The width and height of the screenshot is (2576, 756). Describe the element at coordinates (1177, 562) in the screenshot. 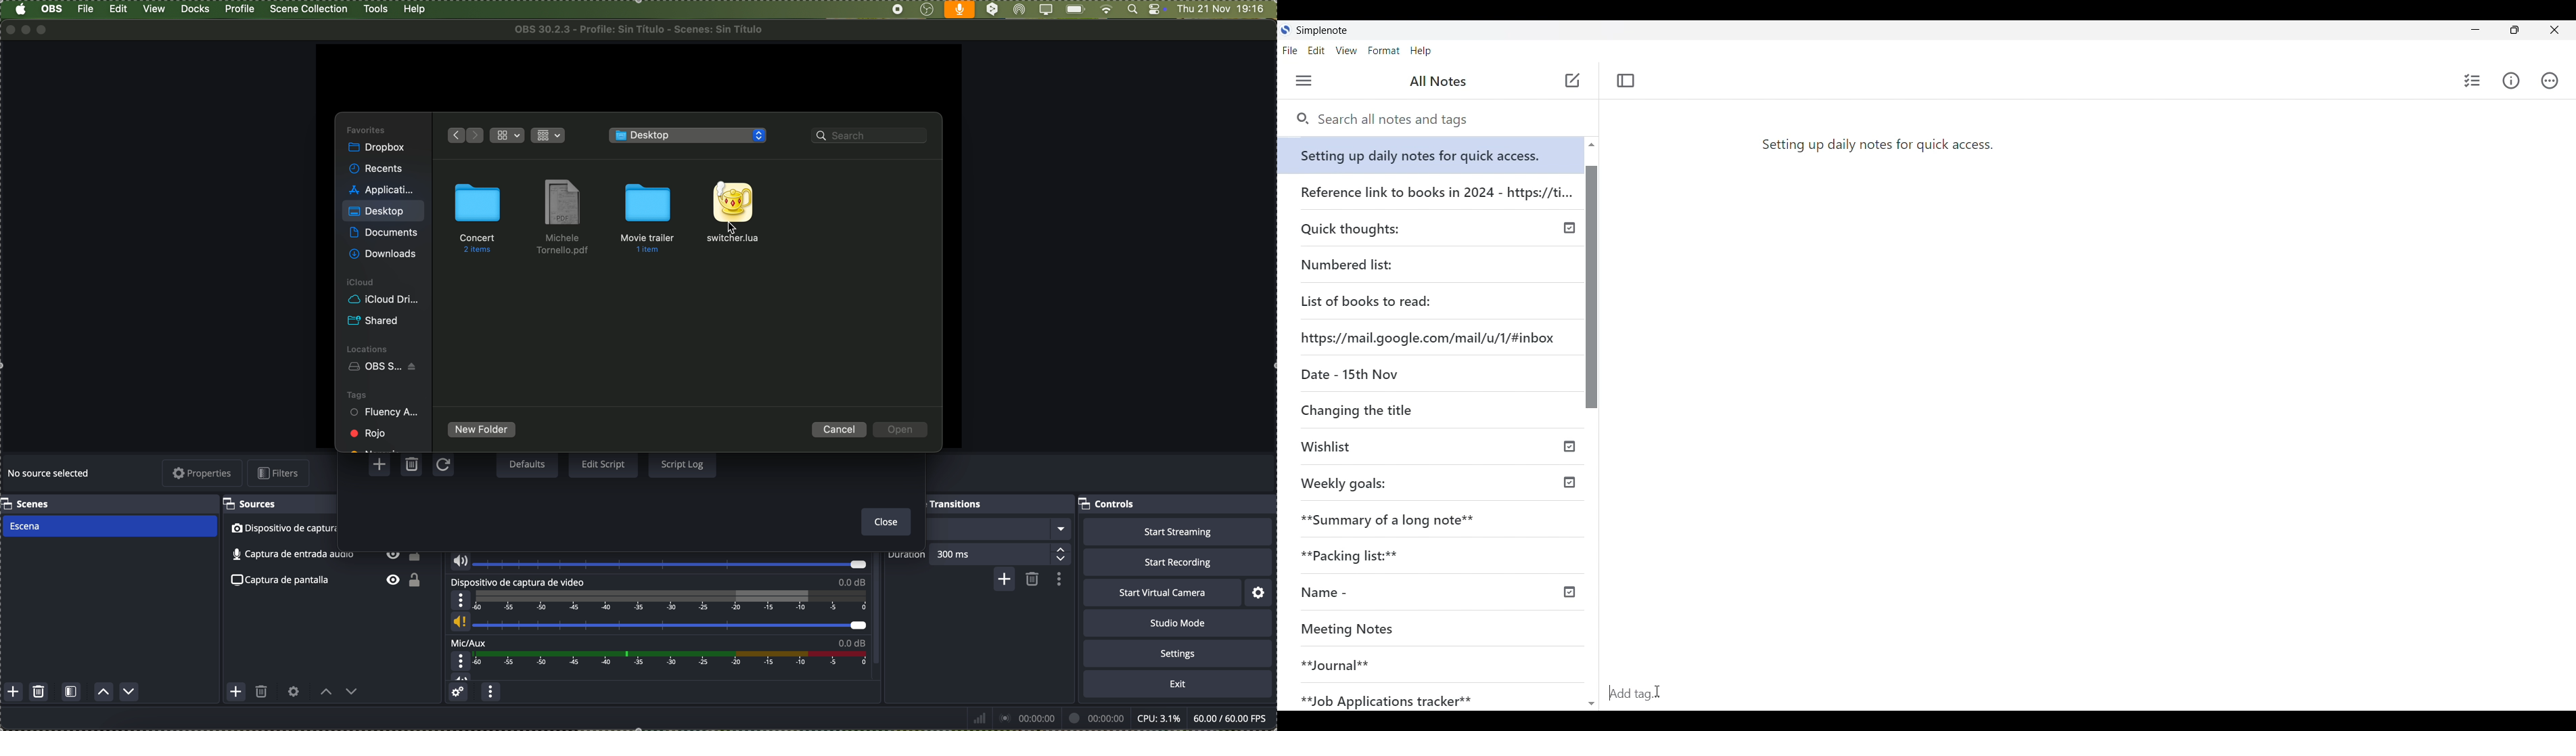

I see `start recording` at that location.